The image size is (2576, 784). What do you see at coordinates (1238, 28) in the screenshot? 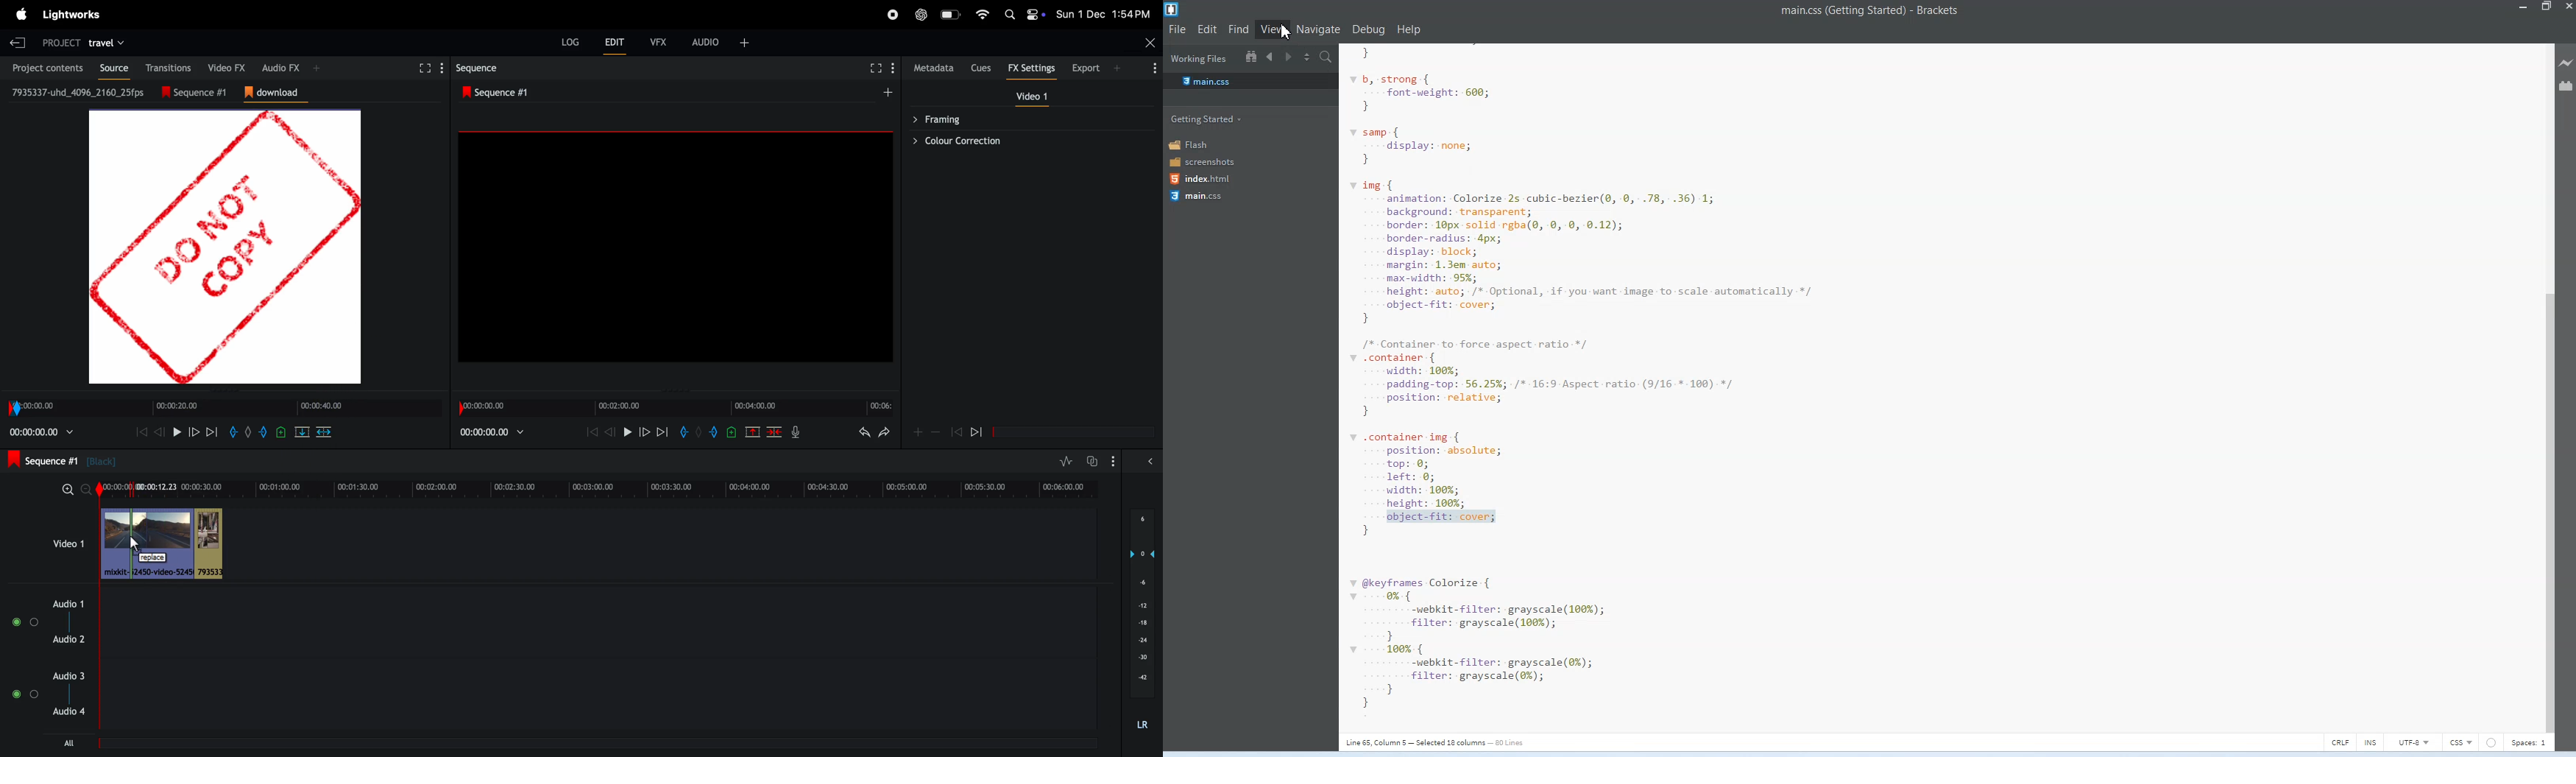
I see `Find` at bounding box center [1238, 28].